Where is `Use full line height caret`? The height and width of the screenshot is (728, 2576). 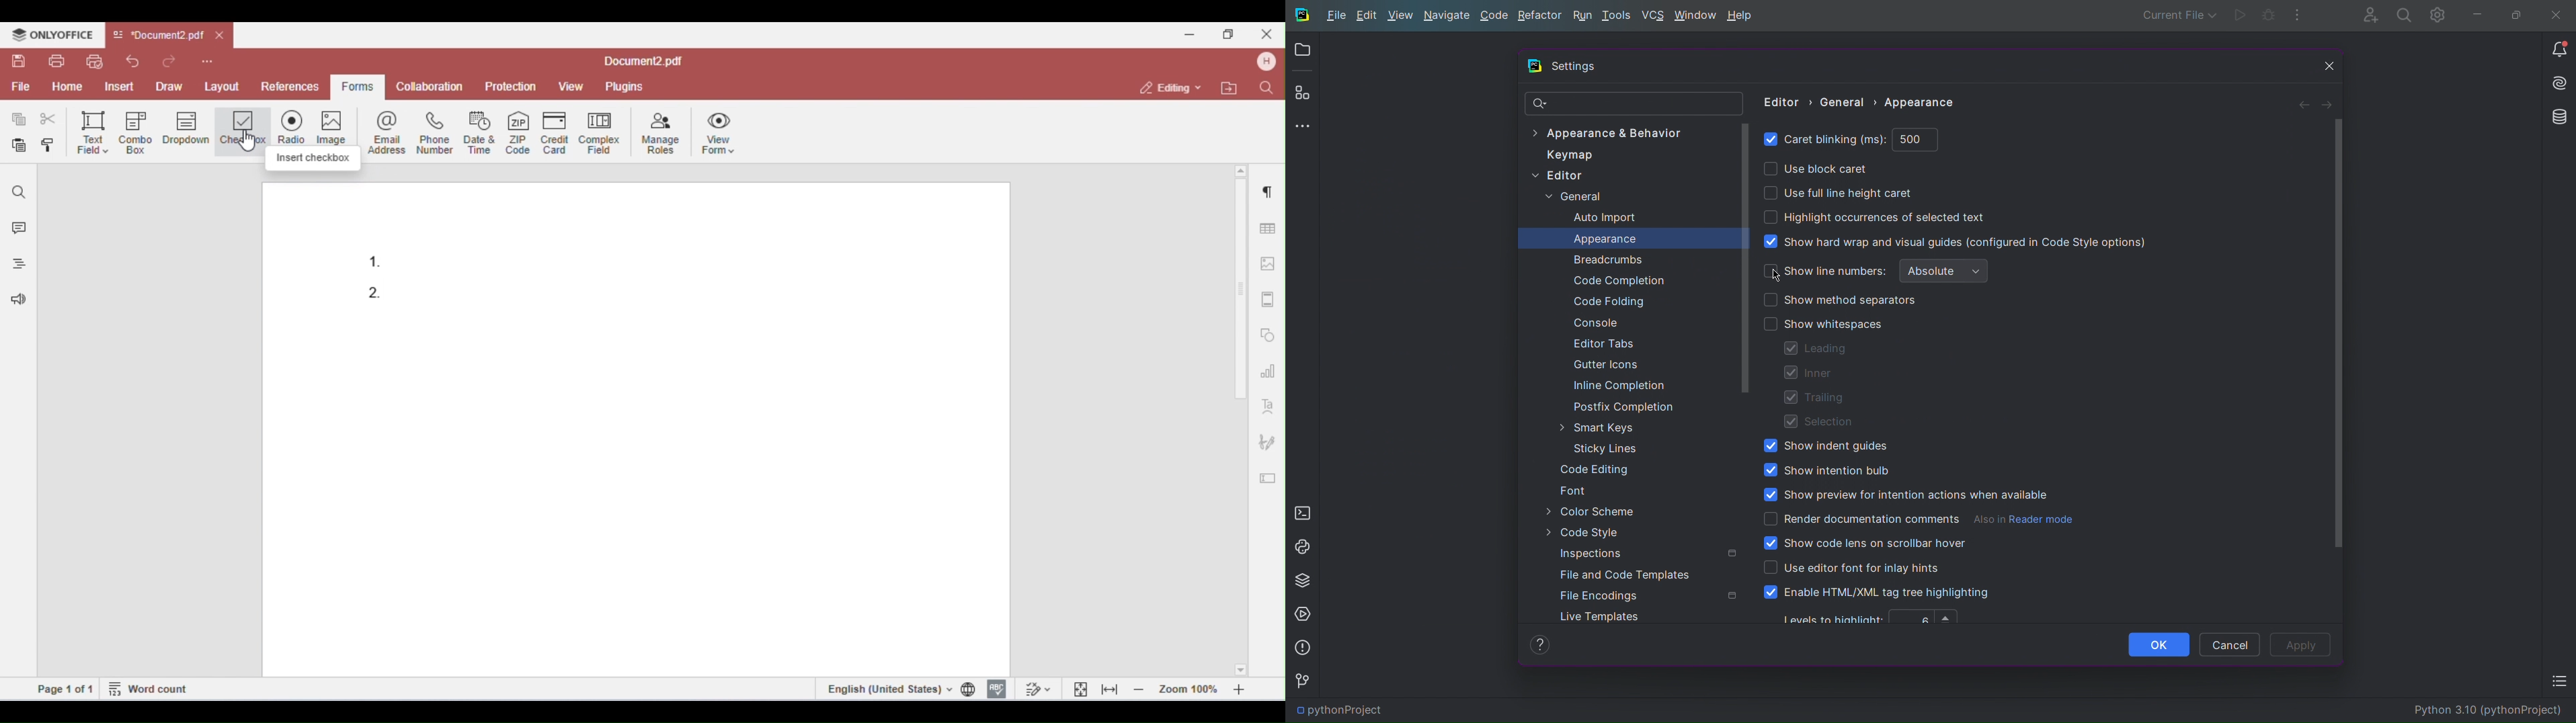
Use full line height caret is located at coordinates (1838, 192).